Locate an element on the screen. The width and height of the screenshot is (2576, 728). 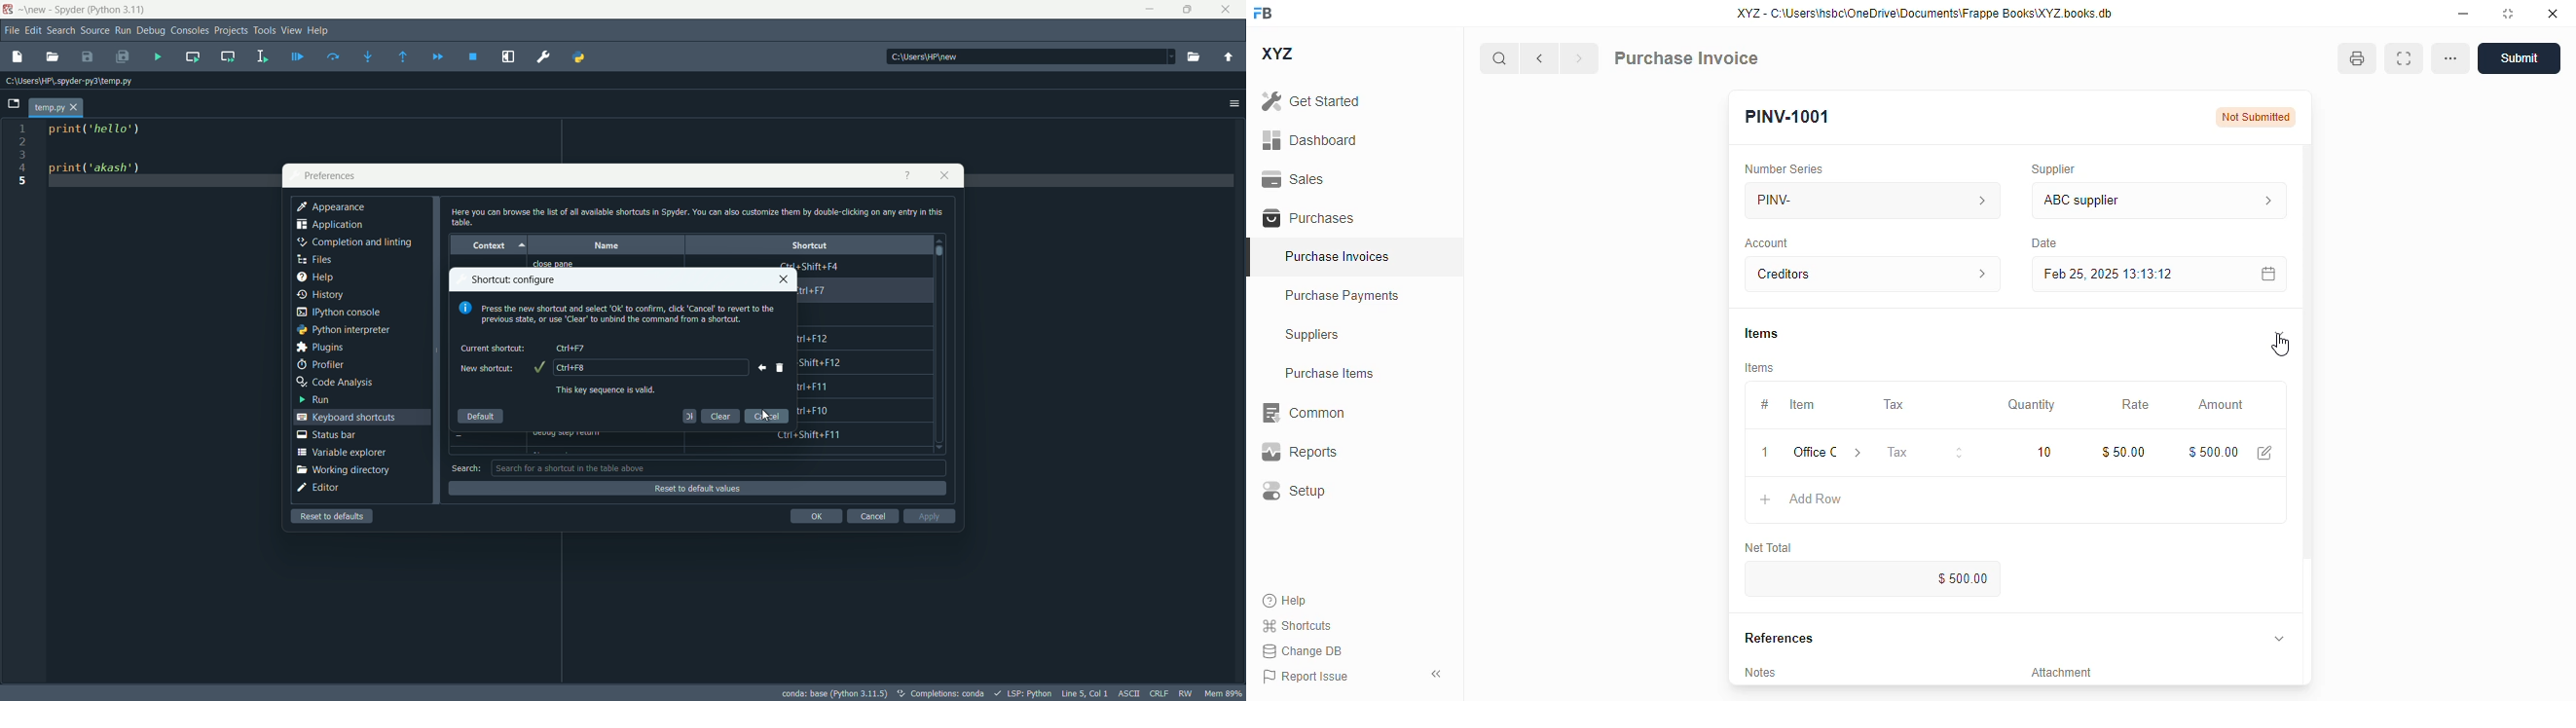
references is located at coordinates (1780, 638).